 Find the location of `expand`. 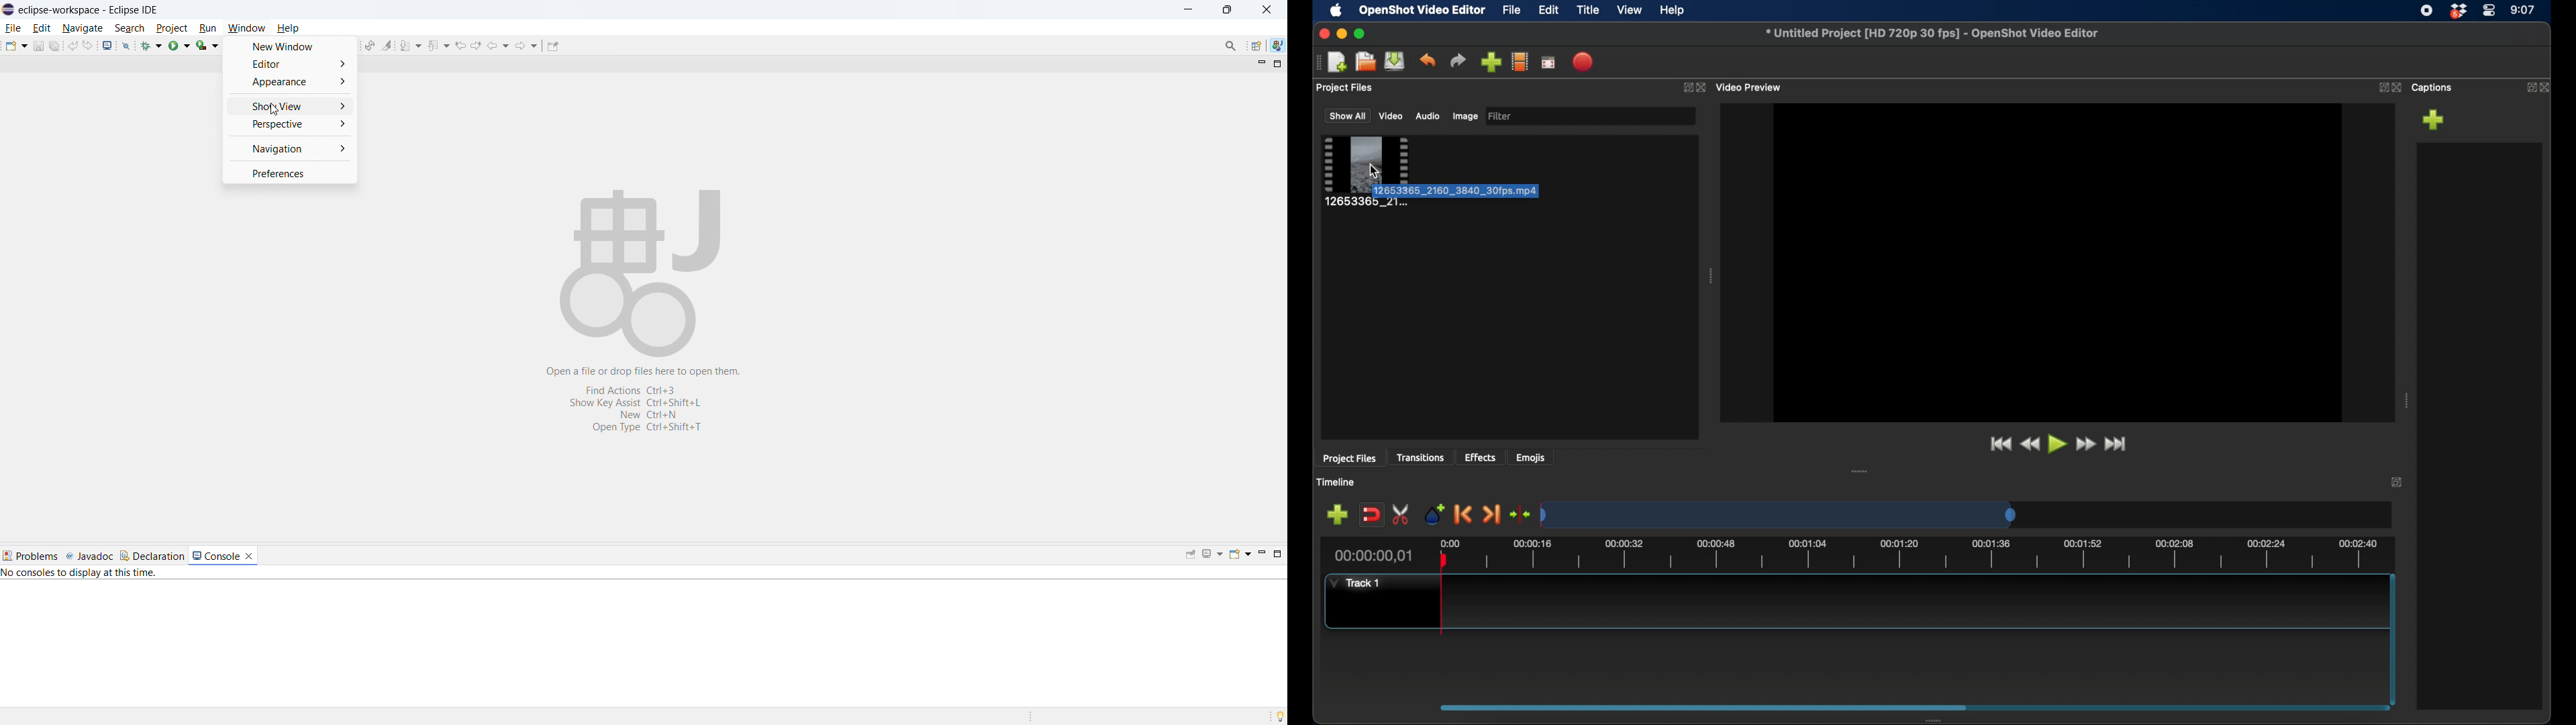

expand is located at coordinates (2397, 483).